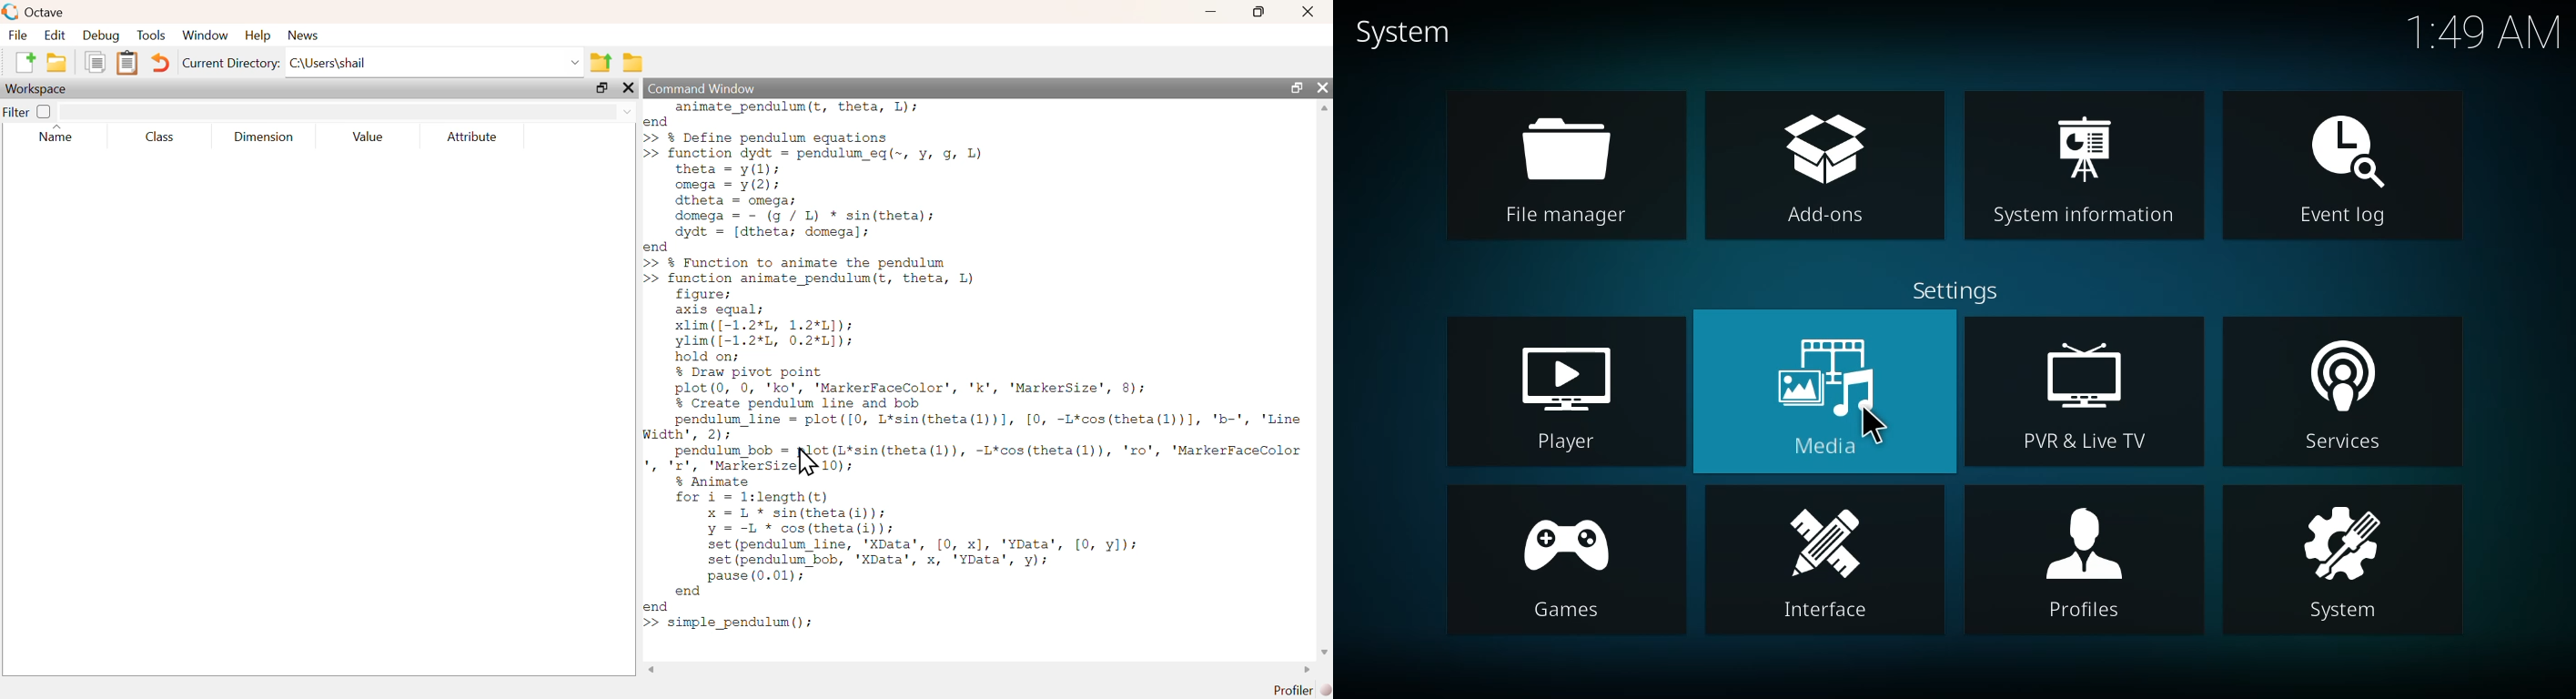 Image resolution: width=2576 pixels, height=700 pixels. What do you see at coordinates (1561, 566) in the screenshot?
I see `games` at bounding box center [1561, 566].